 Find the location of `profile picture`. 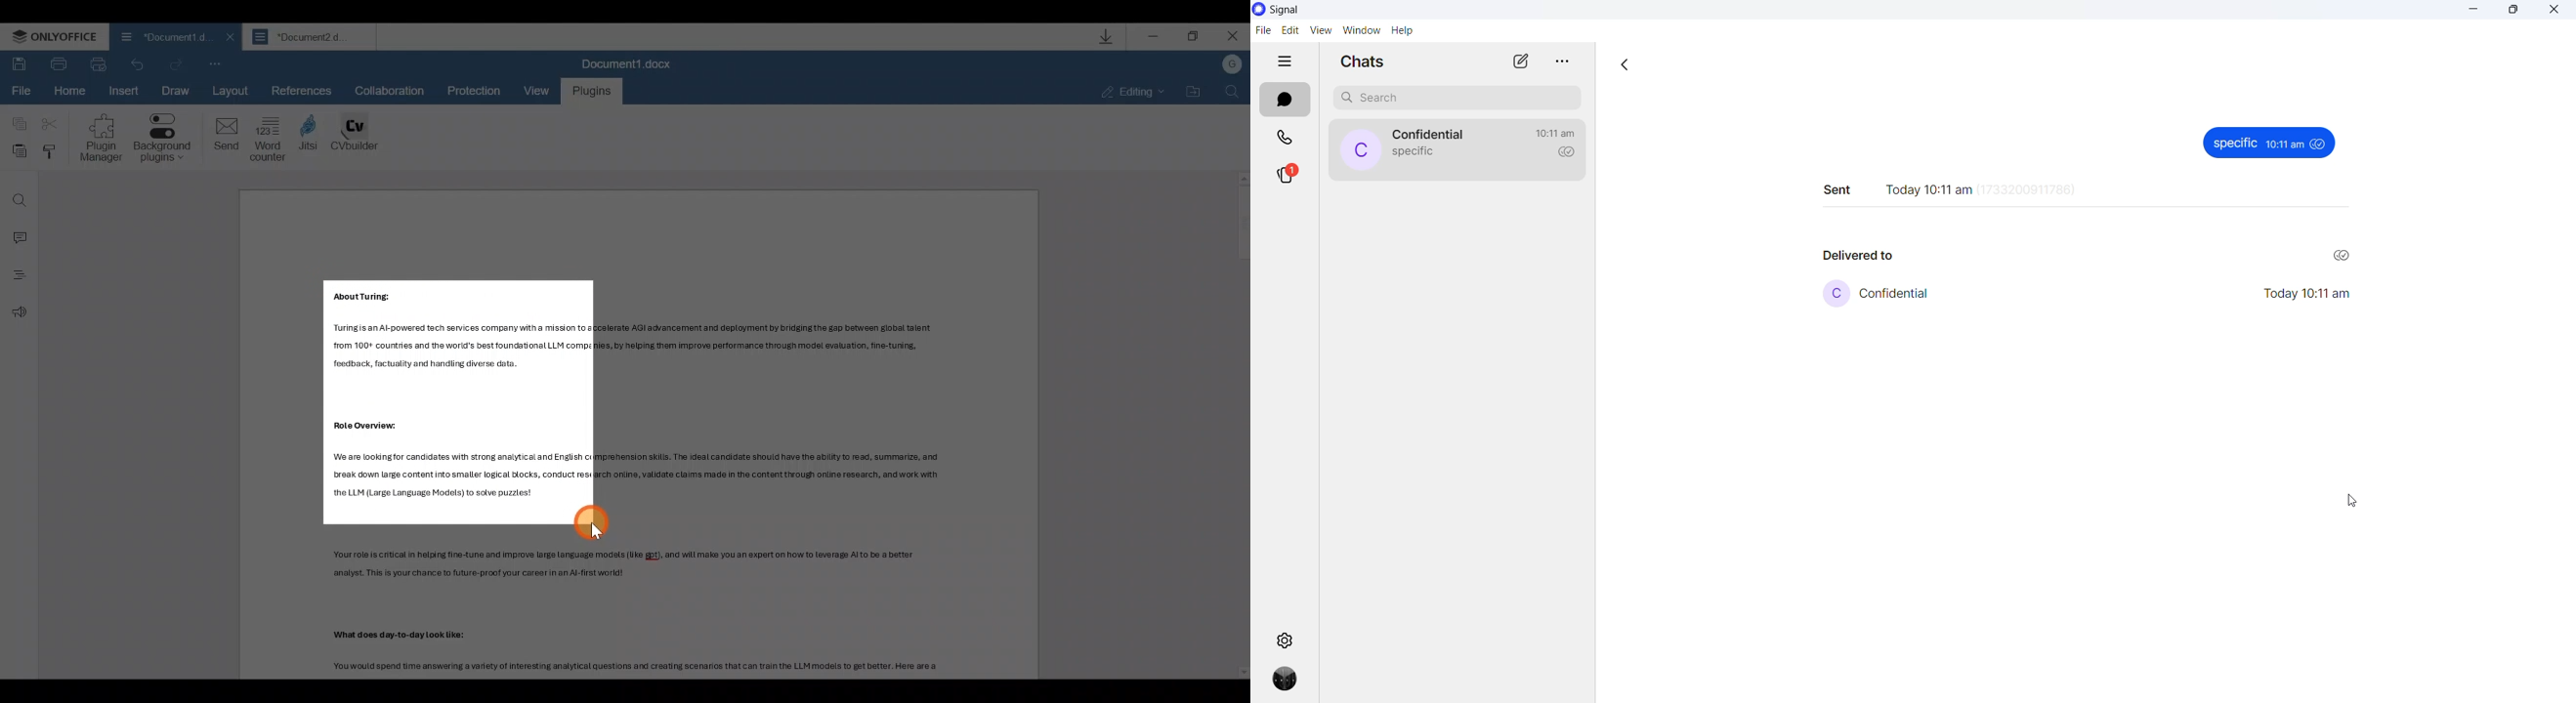

profile picture is located at coordinates (1829, 291).